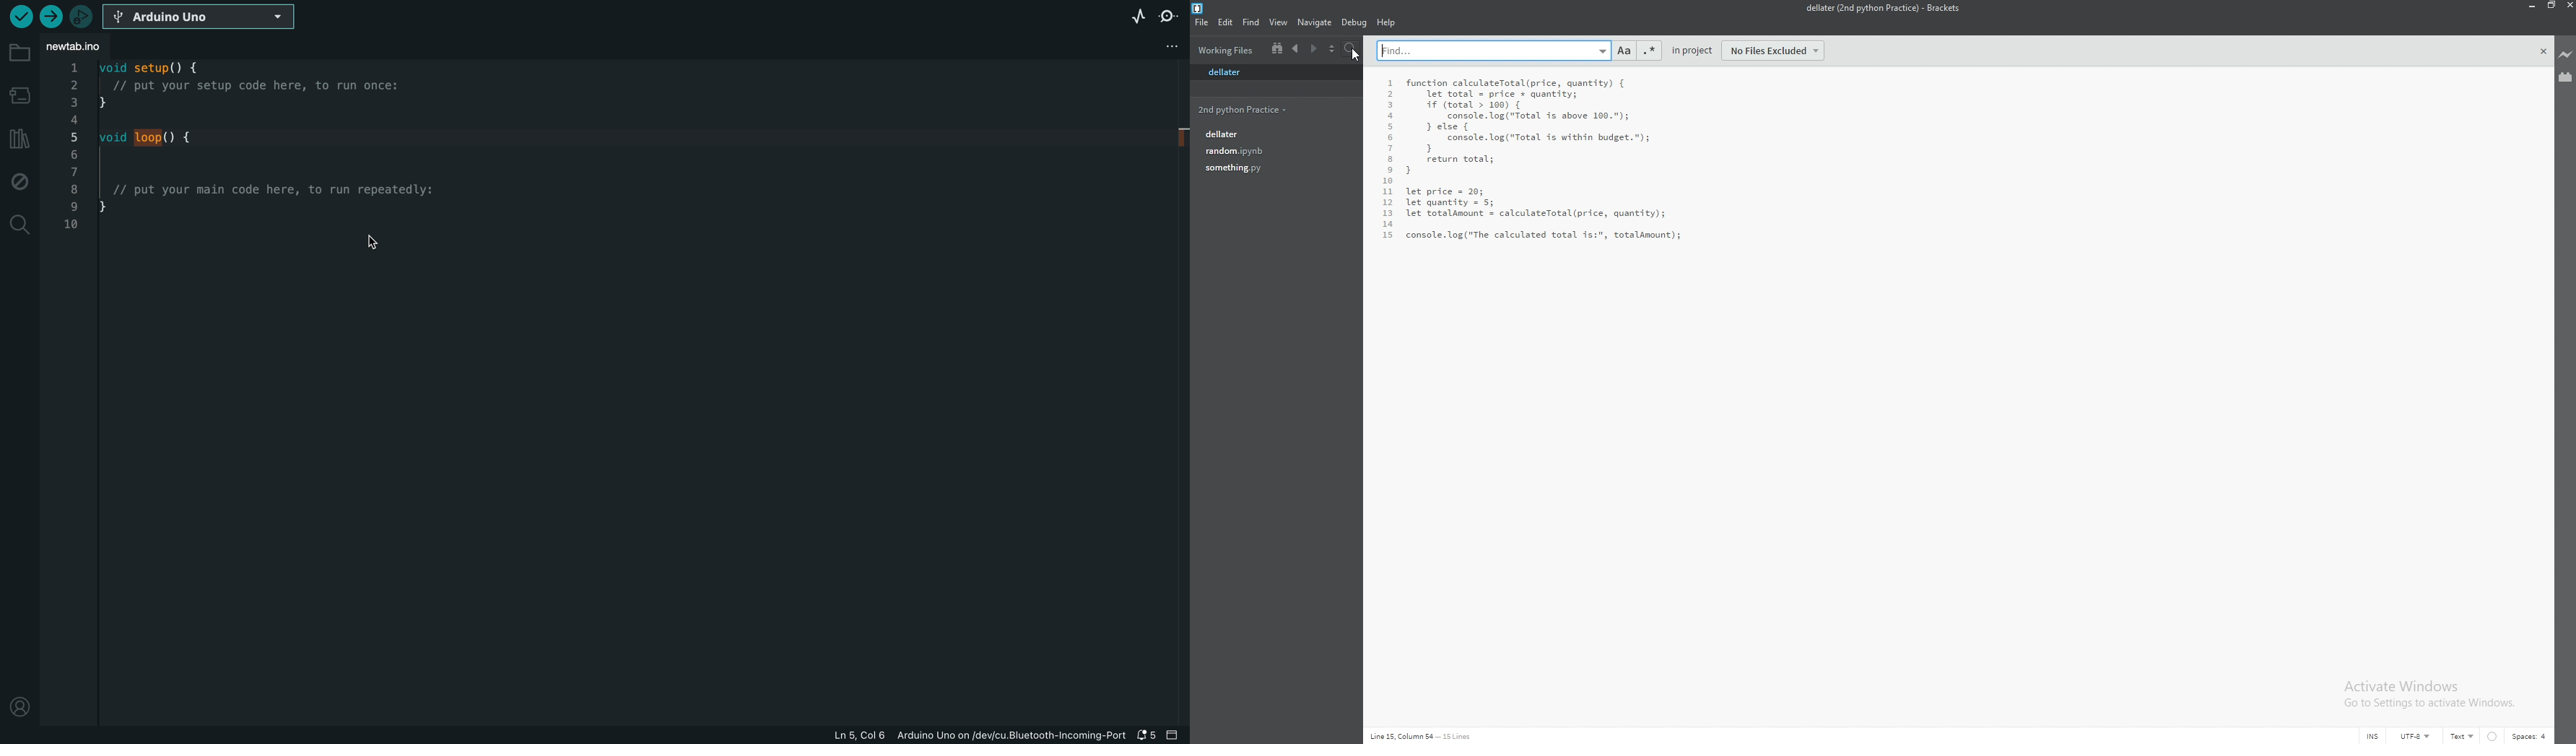 This screenshot has width=2576, height=756. Describe the element at coordinates (1357, 54) in the screenshot. I see `cursor` at that location.